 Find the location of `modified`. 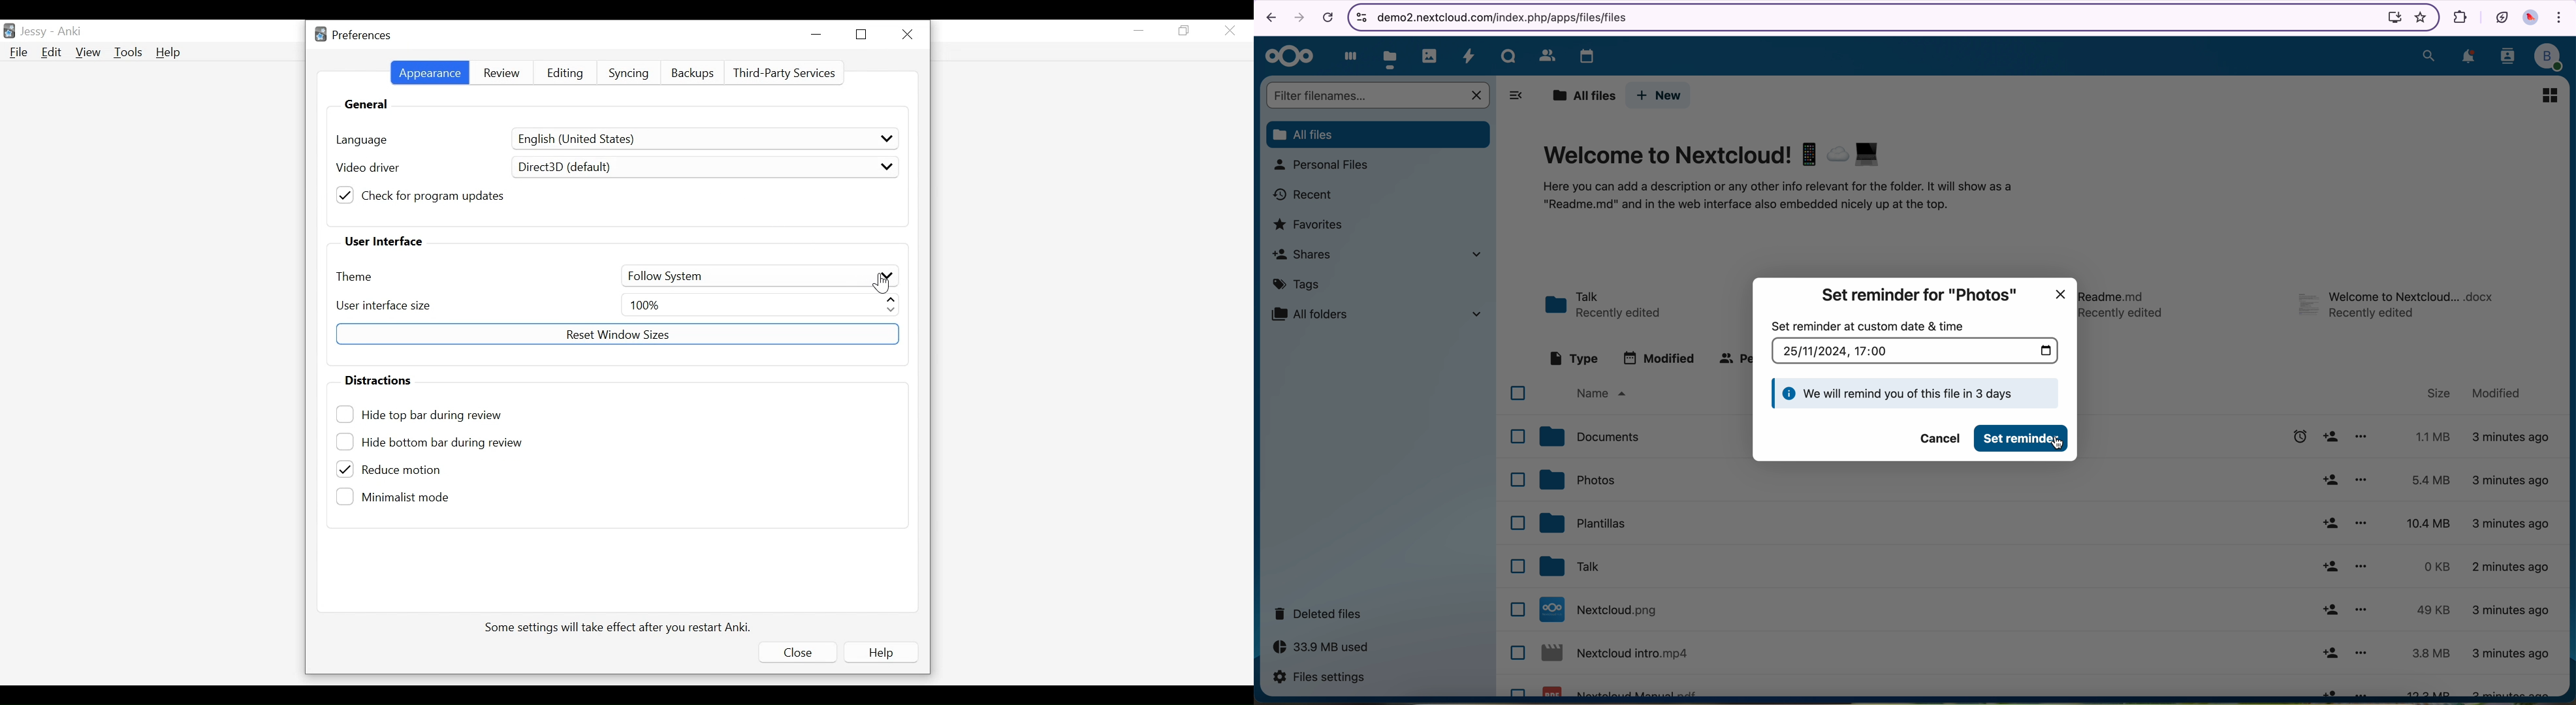

modified is located at coordinates (1659, 358).